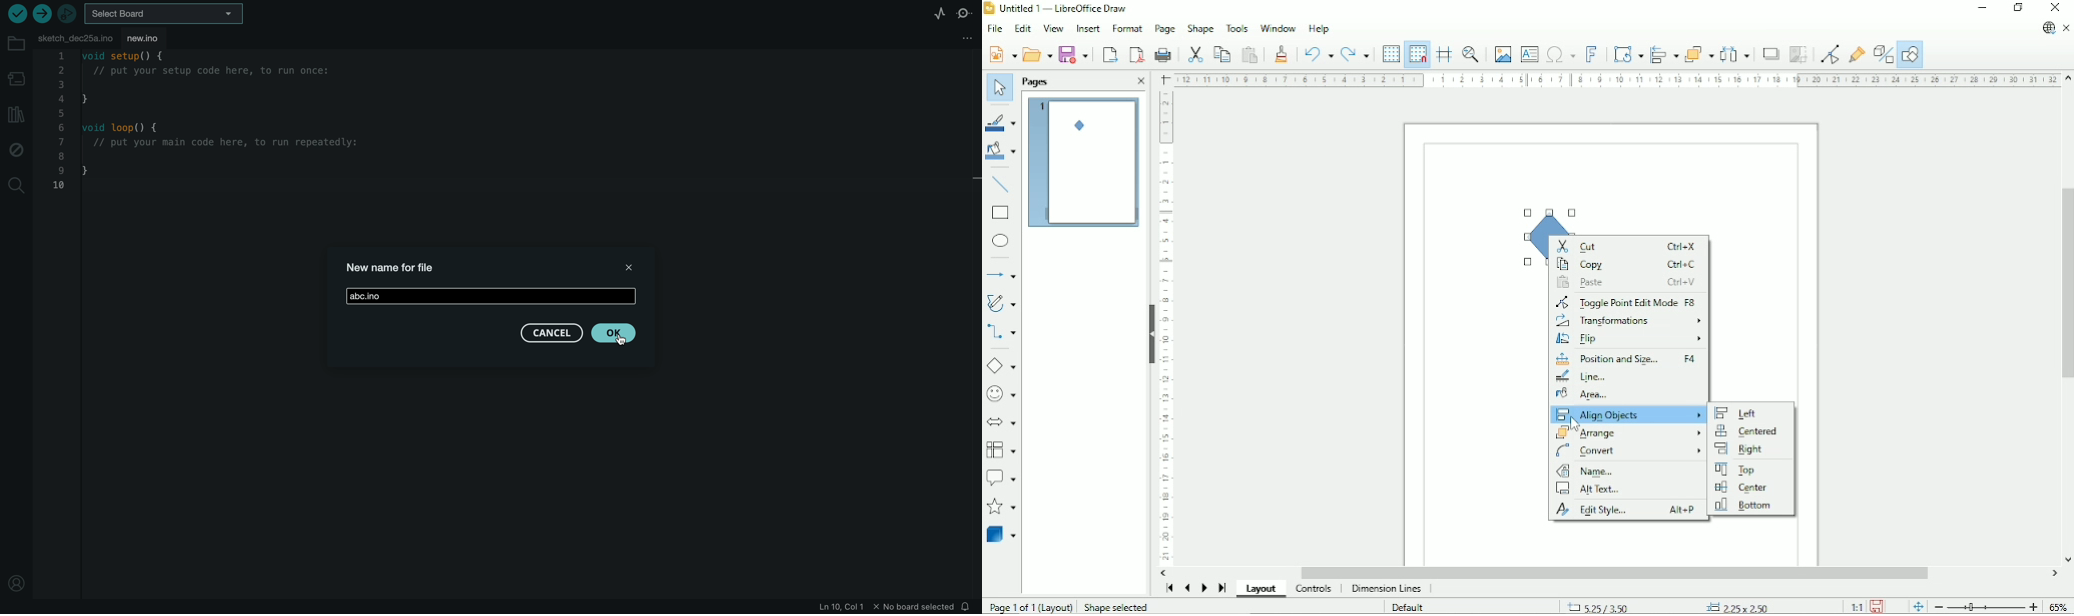  I want to click on Symbol shapes, so click(1002, 393).